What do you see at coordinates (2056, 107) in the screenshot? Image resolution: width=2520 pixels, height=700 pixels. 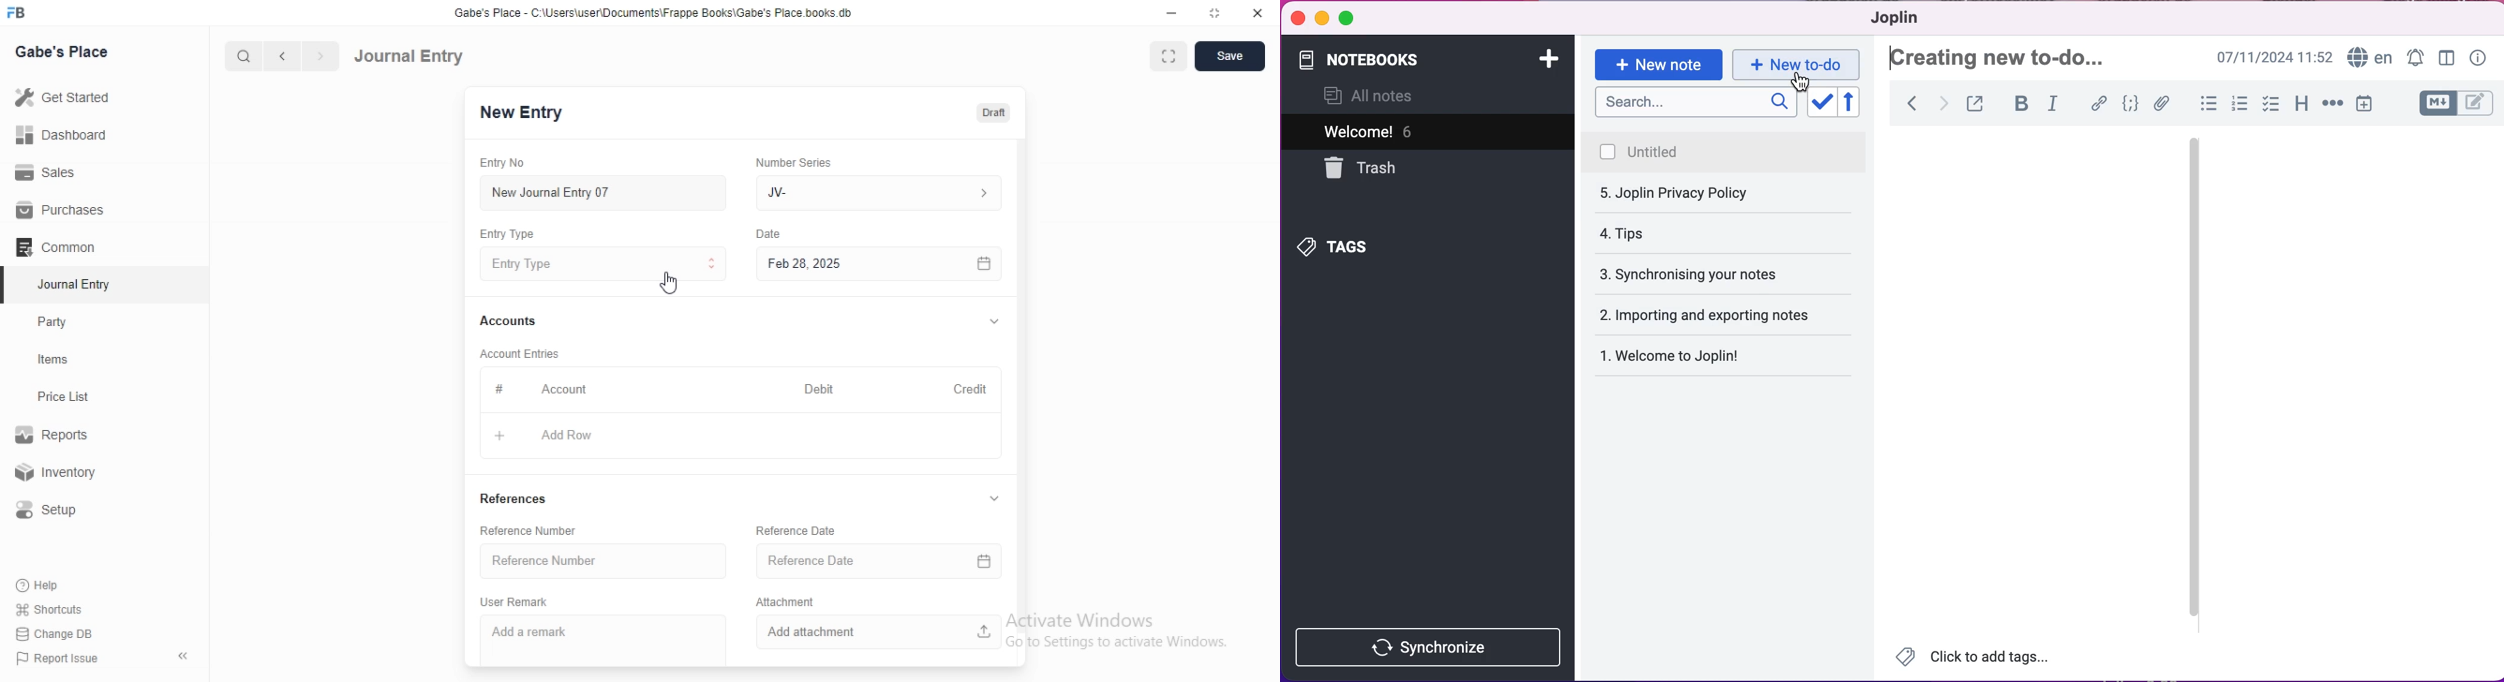 I see `italic` at bounding box center [2056, 107].